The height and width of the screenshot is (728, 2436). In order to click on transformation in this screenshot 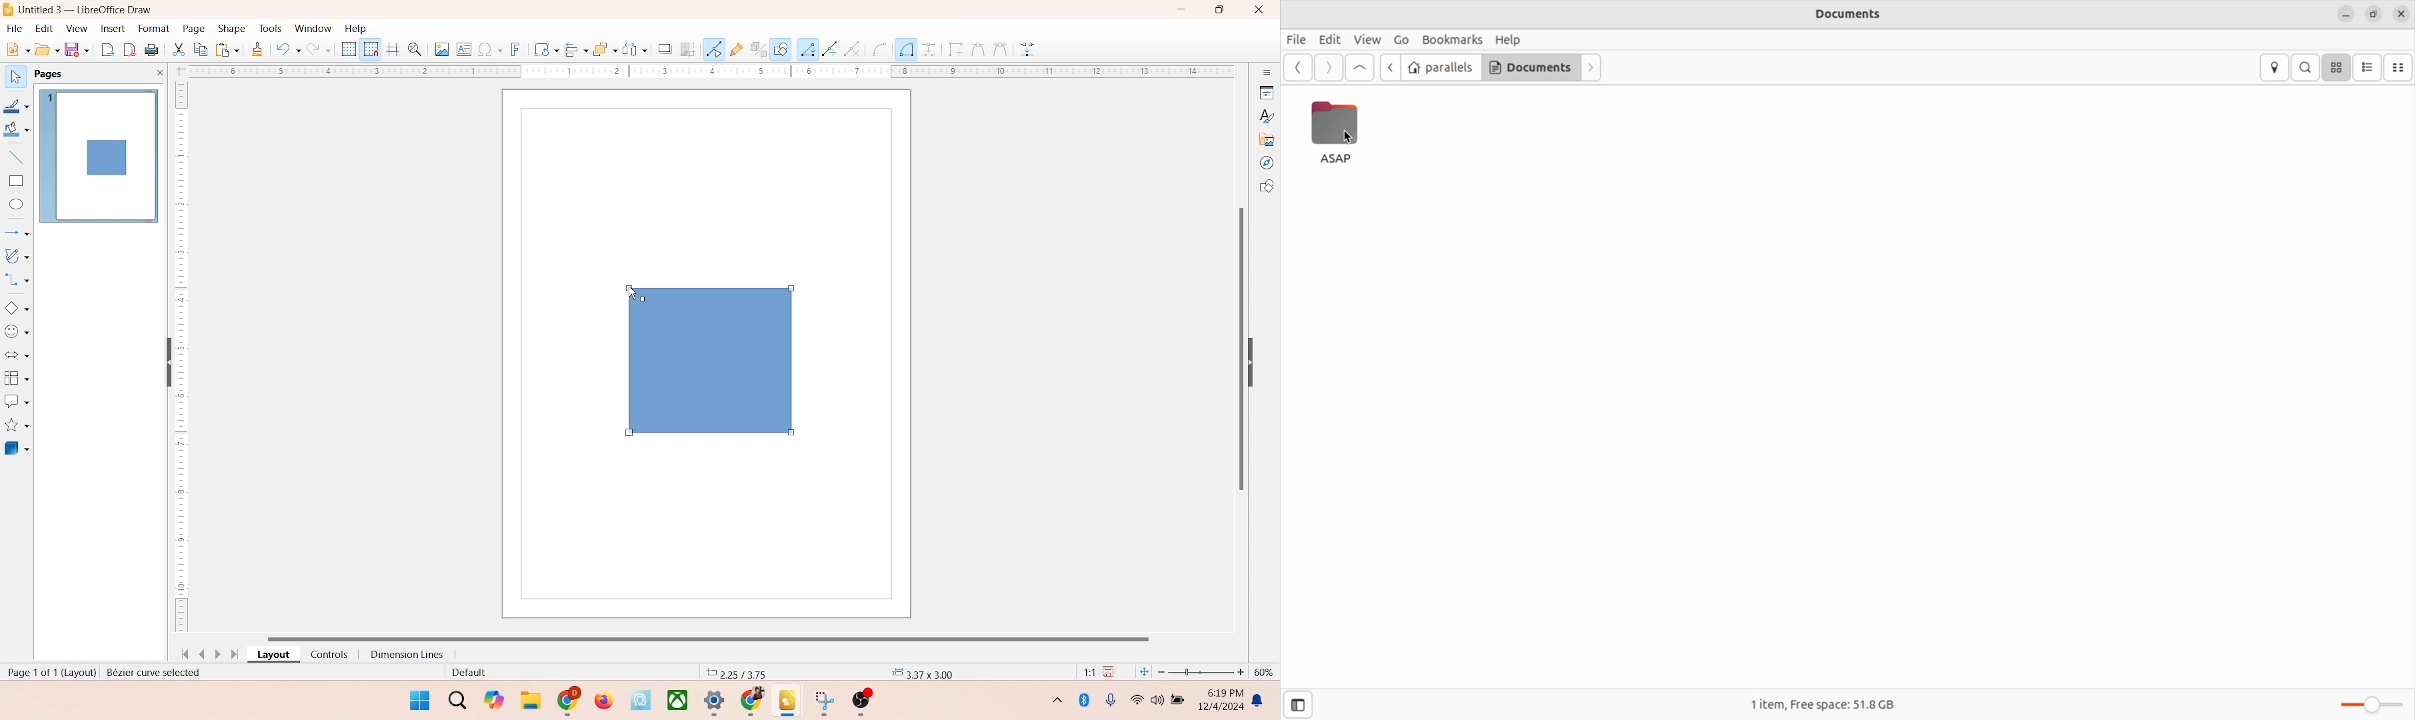, I will do `click(541, 49)`.